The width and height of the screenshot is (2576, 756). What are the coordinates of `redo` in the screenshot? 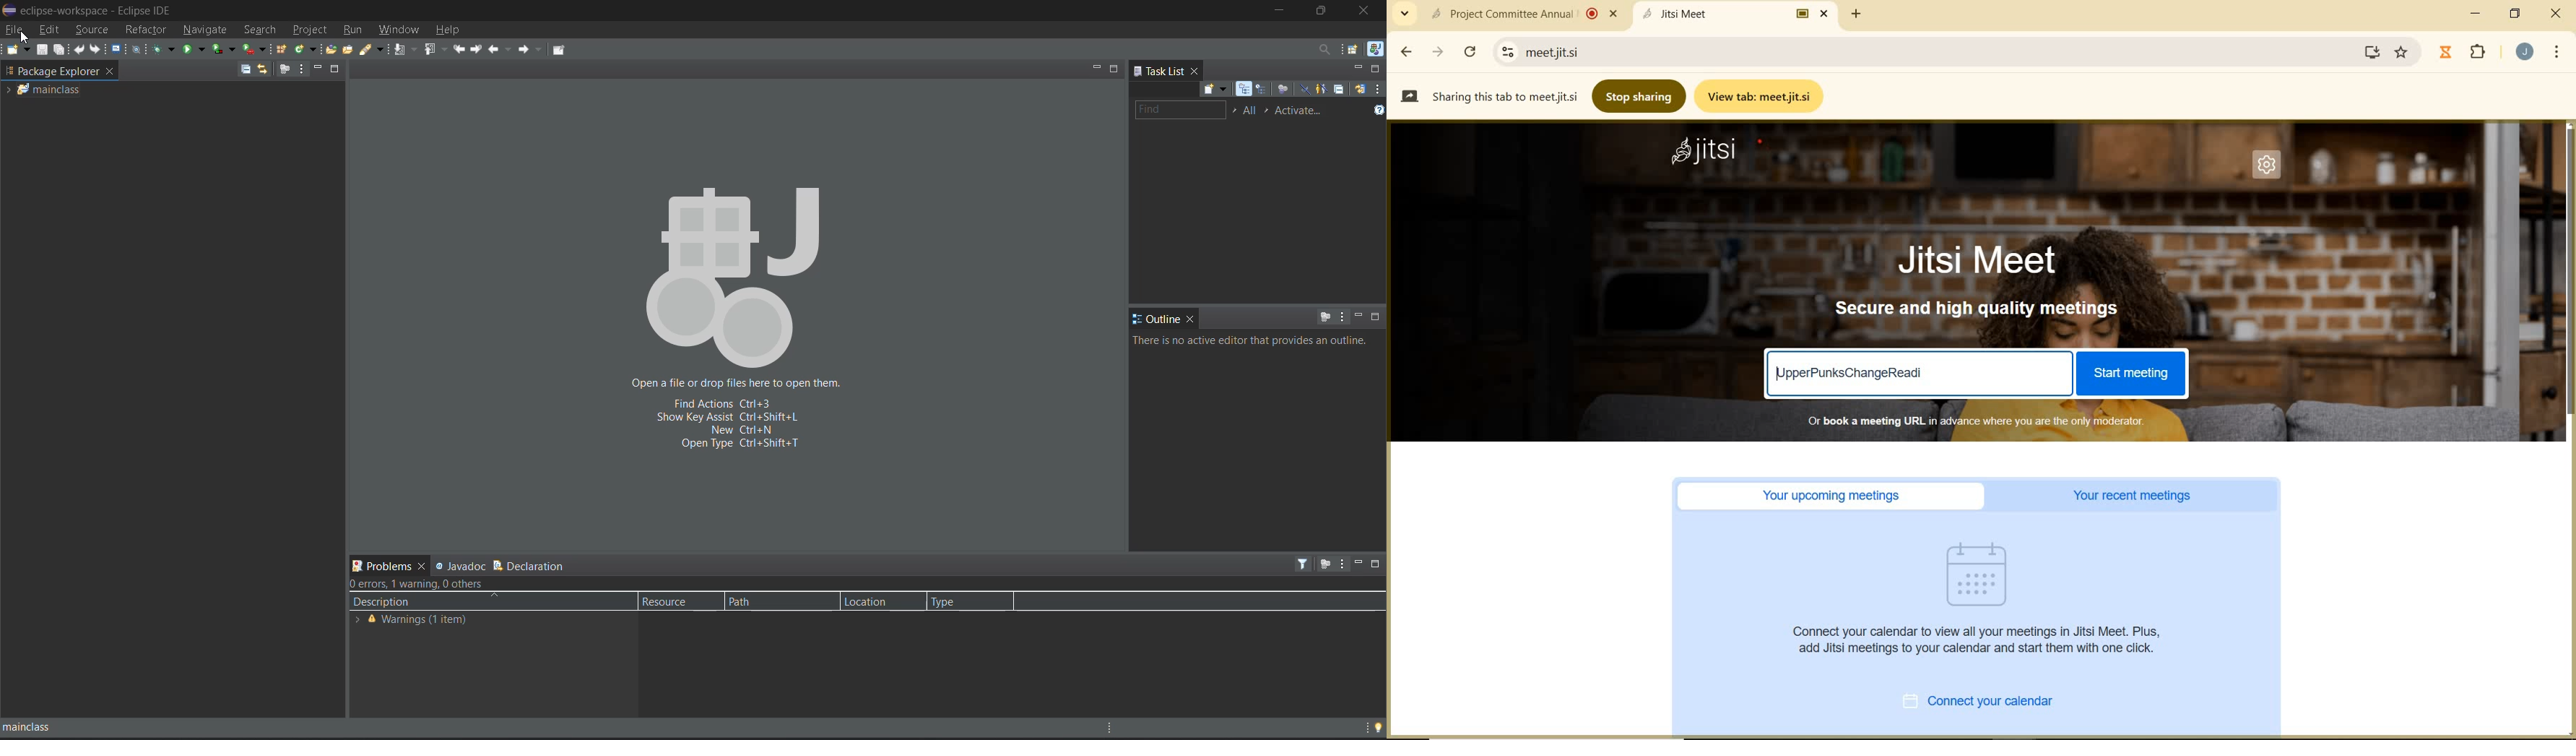 It's located at (96, 48).